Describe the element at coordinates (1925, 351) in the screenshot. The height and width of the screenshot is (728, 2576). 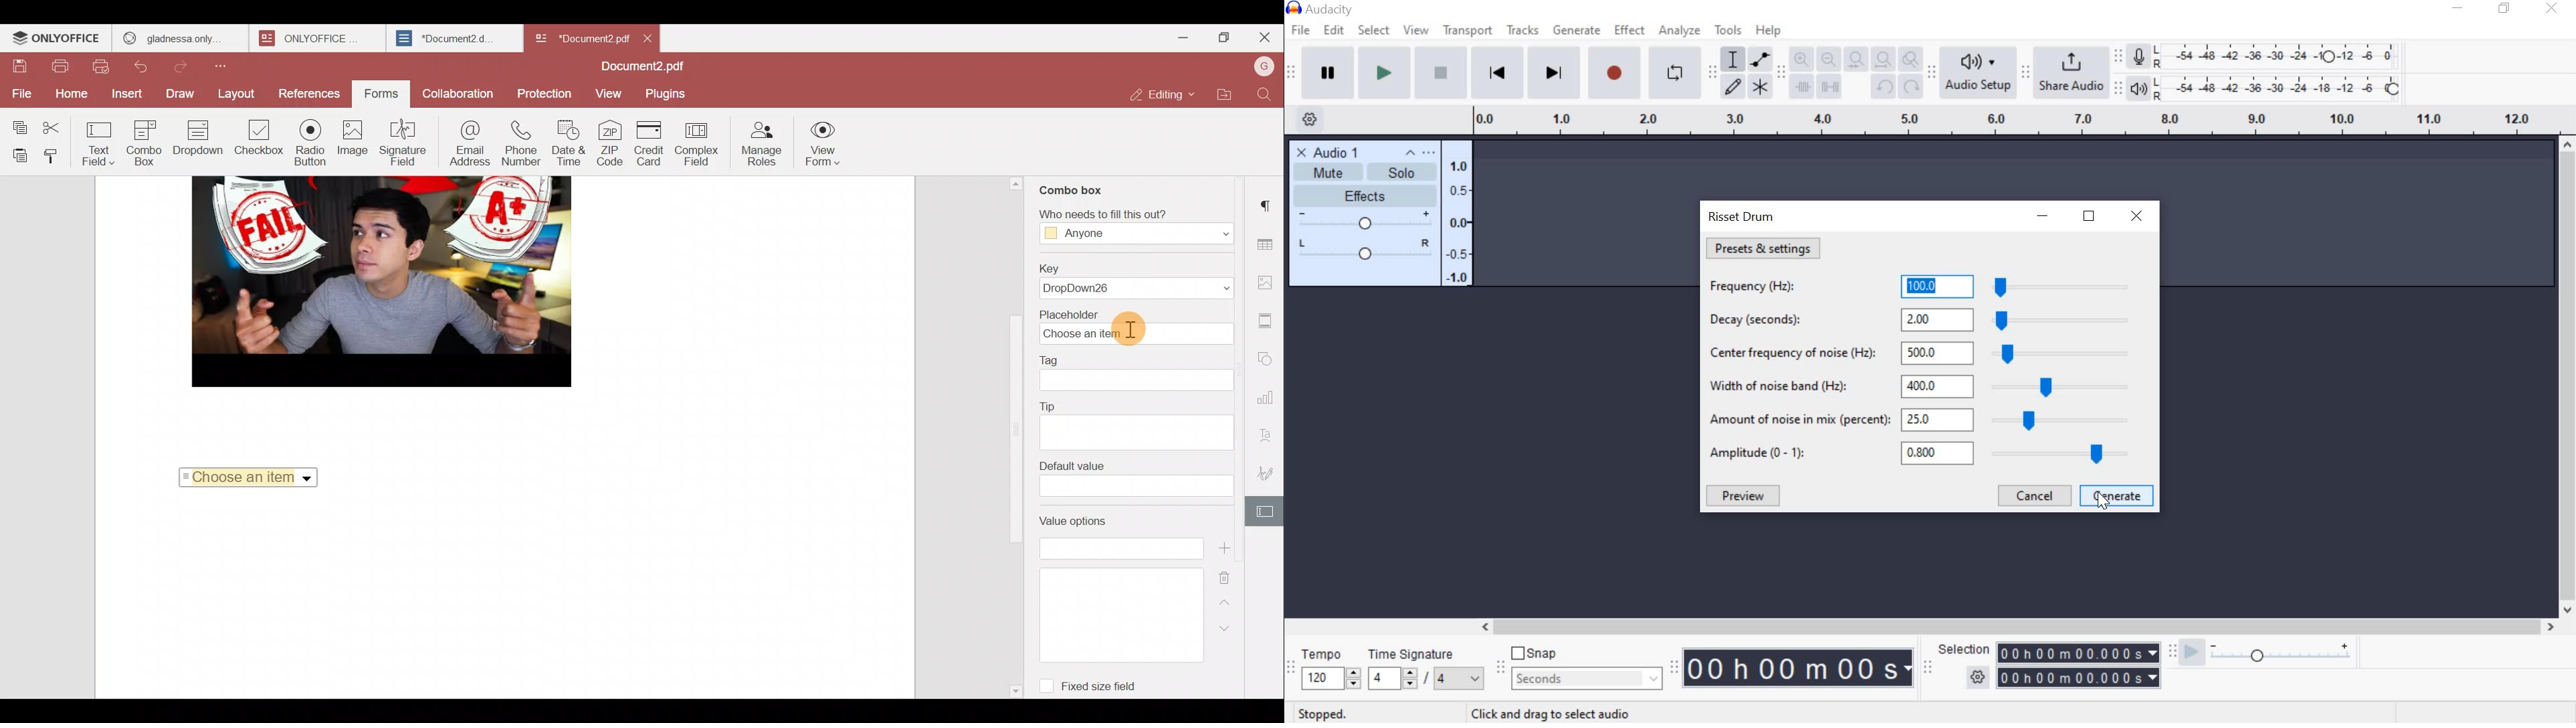
I see `Center frequency of noise` at that location.